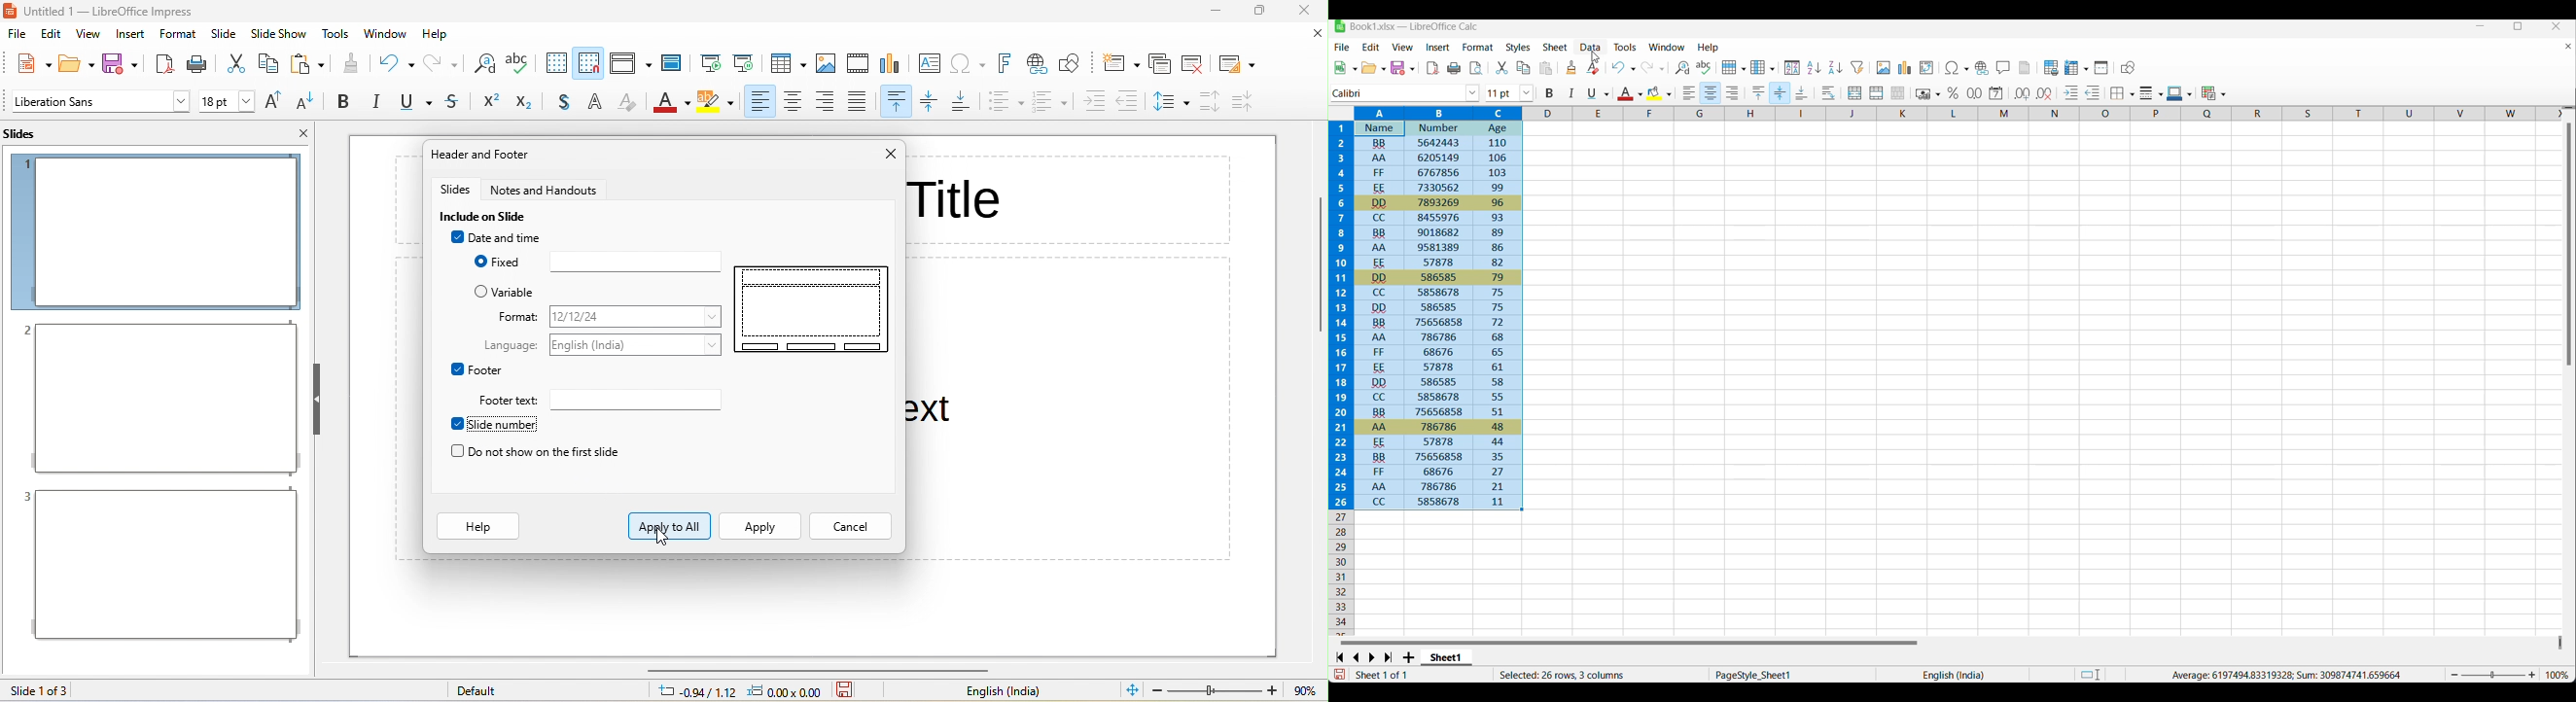  Describe the element at coordinates (2045, 94) in the screenshot. I see `Delete decimal place ` at that location.